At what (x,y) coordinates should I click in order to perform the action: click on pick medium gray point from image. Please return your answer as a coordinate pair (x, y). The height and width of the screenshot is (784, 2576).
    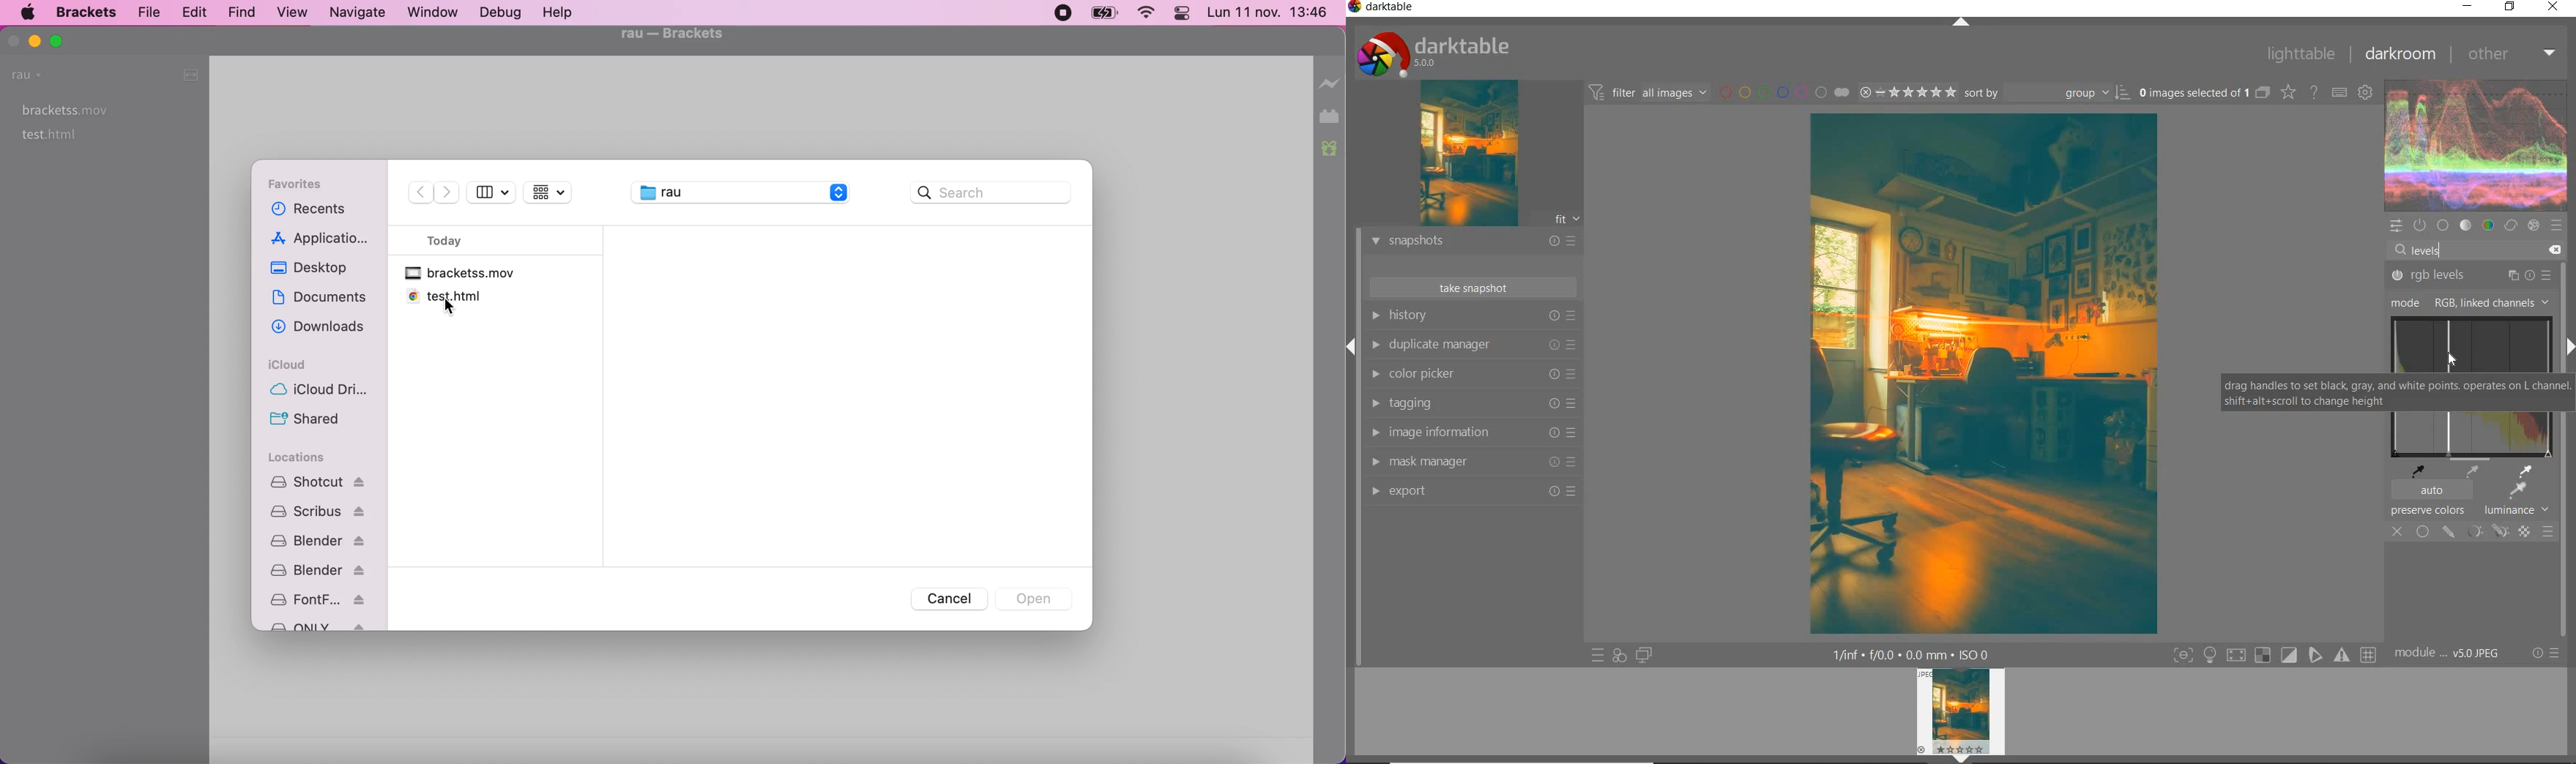
    Looking at the image, I should click on (2472, 472).